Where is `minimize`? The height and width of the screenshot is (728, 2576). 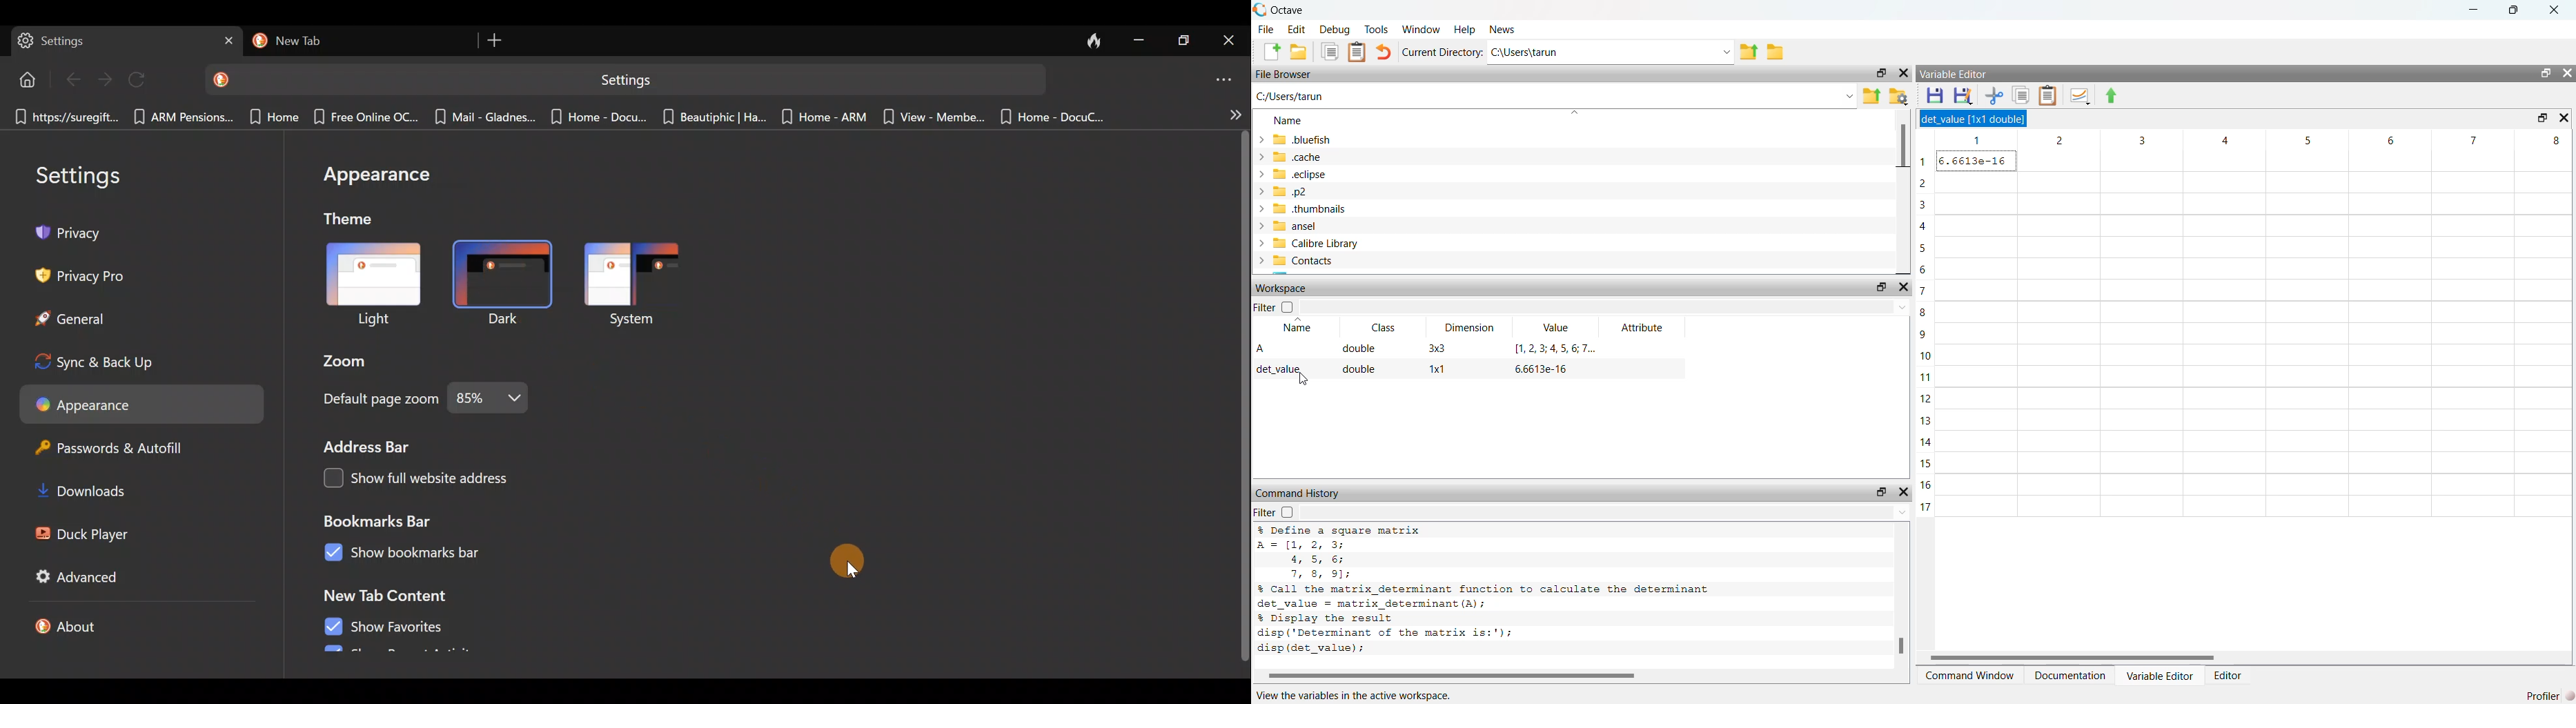 minimize is located at coordinates (1140, 39).